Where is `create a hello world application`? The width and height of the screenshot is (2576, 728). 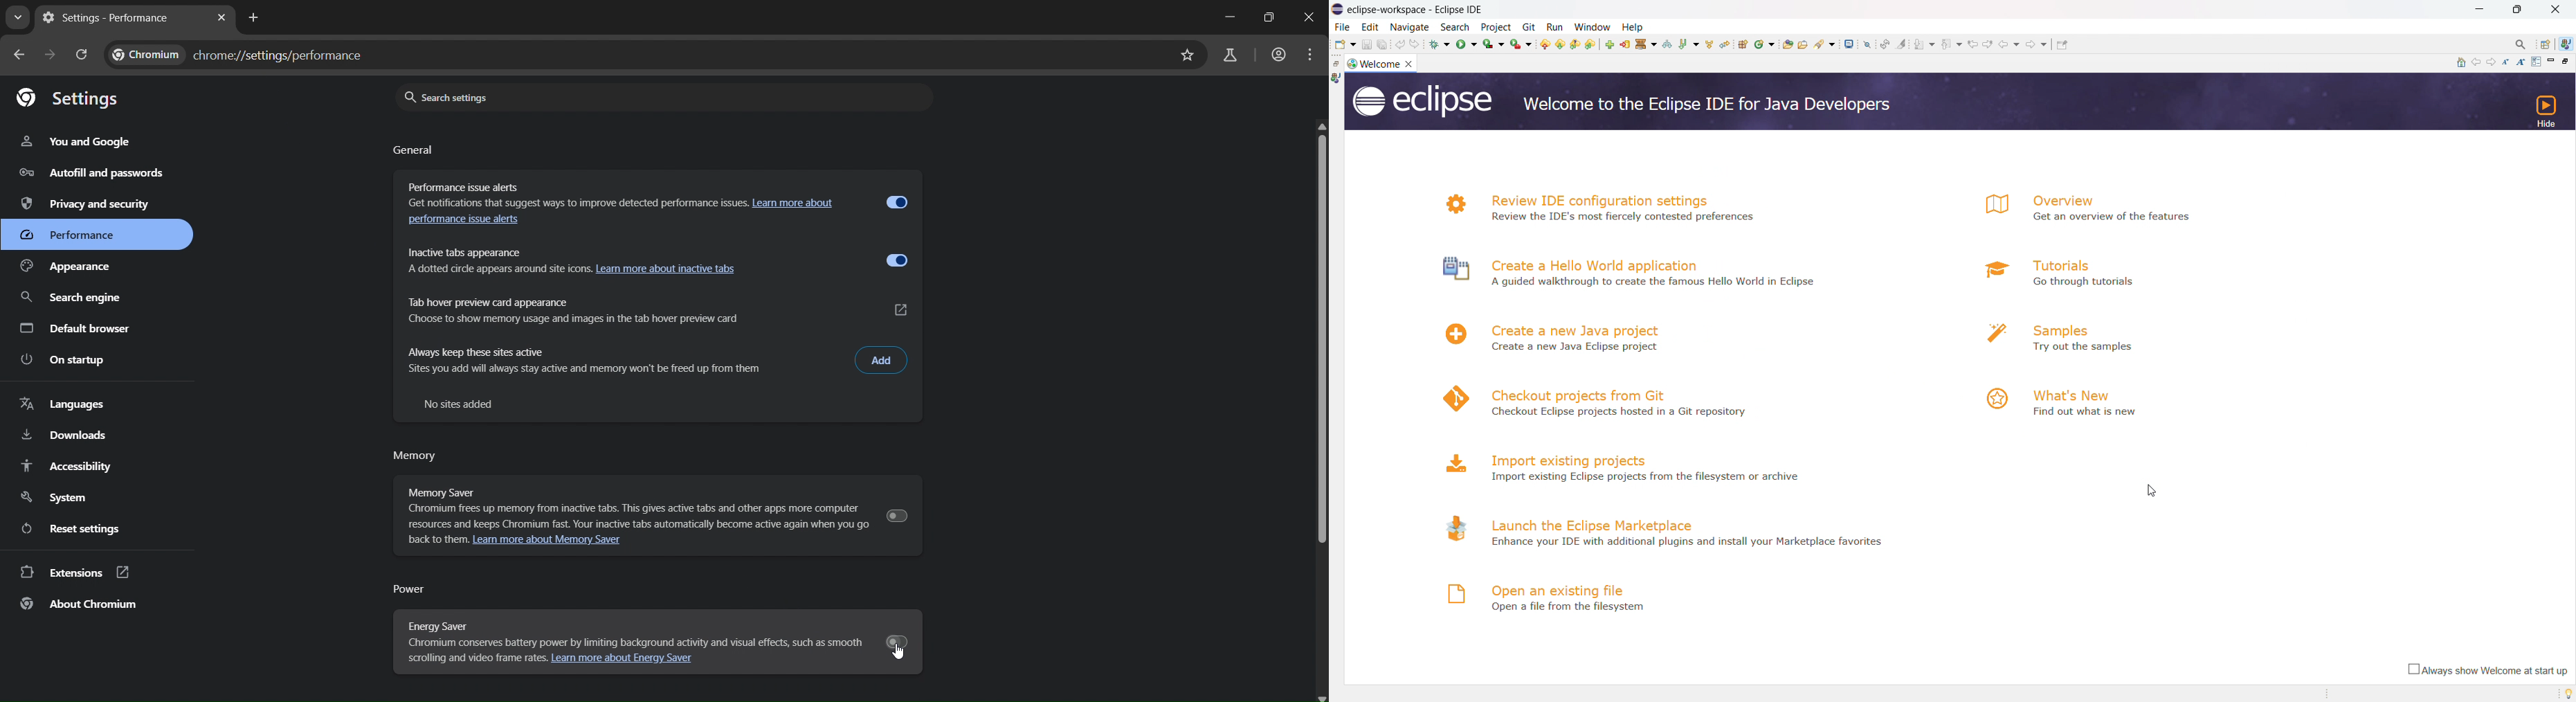
create a hello world application is located at coordinates (1598, 265).